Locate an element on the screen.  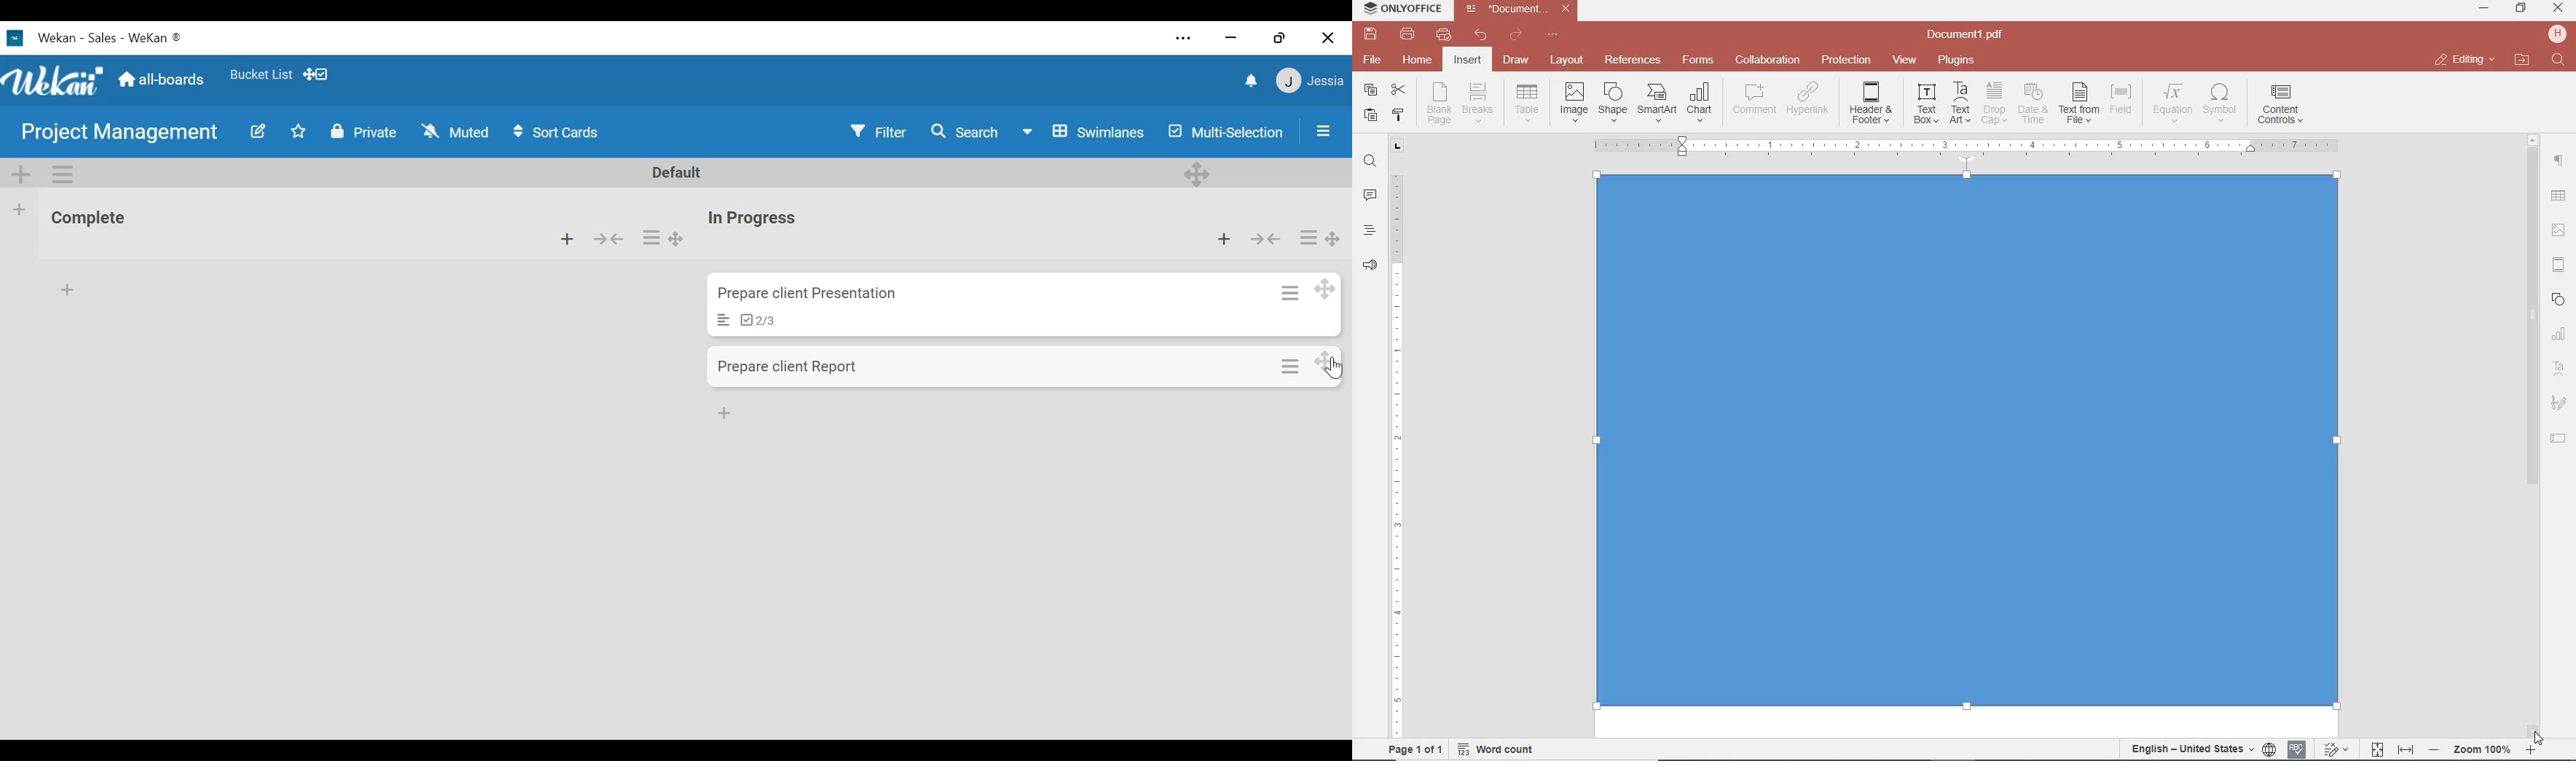
INSERT SYMBOL is located at coordinates (2220, 102).